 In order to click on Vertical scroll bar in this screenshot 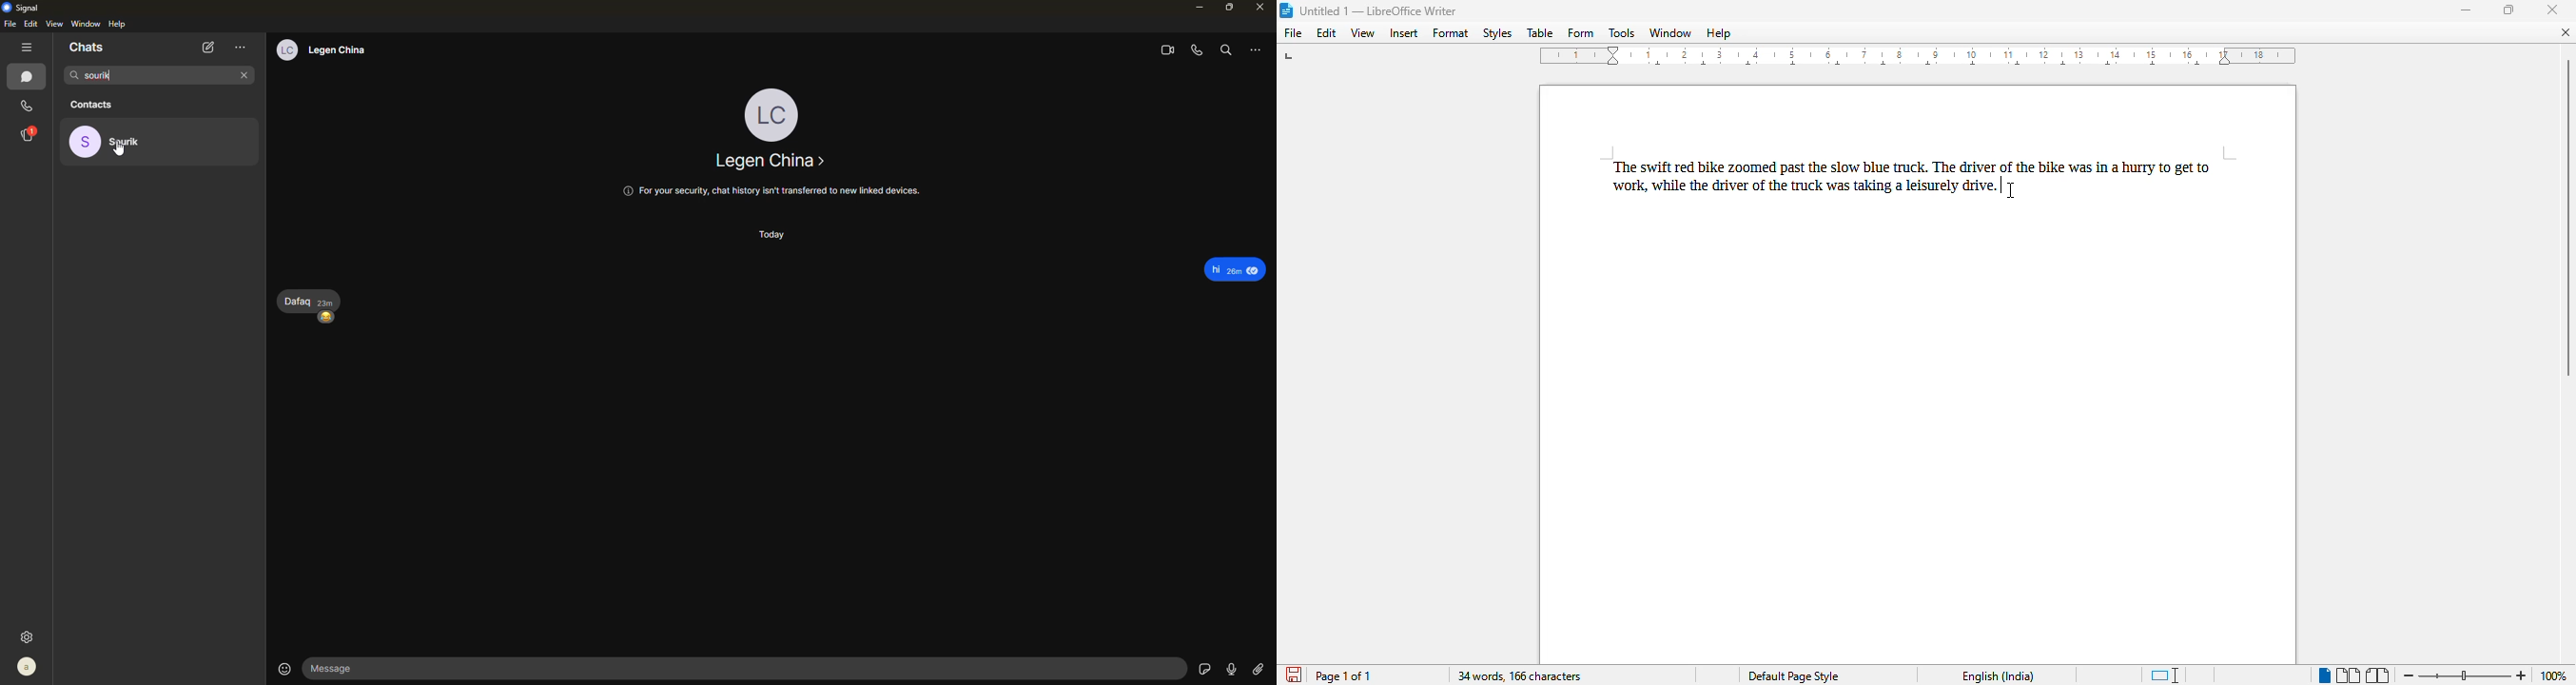, I will do `click(2567, 216)`.